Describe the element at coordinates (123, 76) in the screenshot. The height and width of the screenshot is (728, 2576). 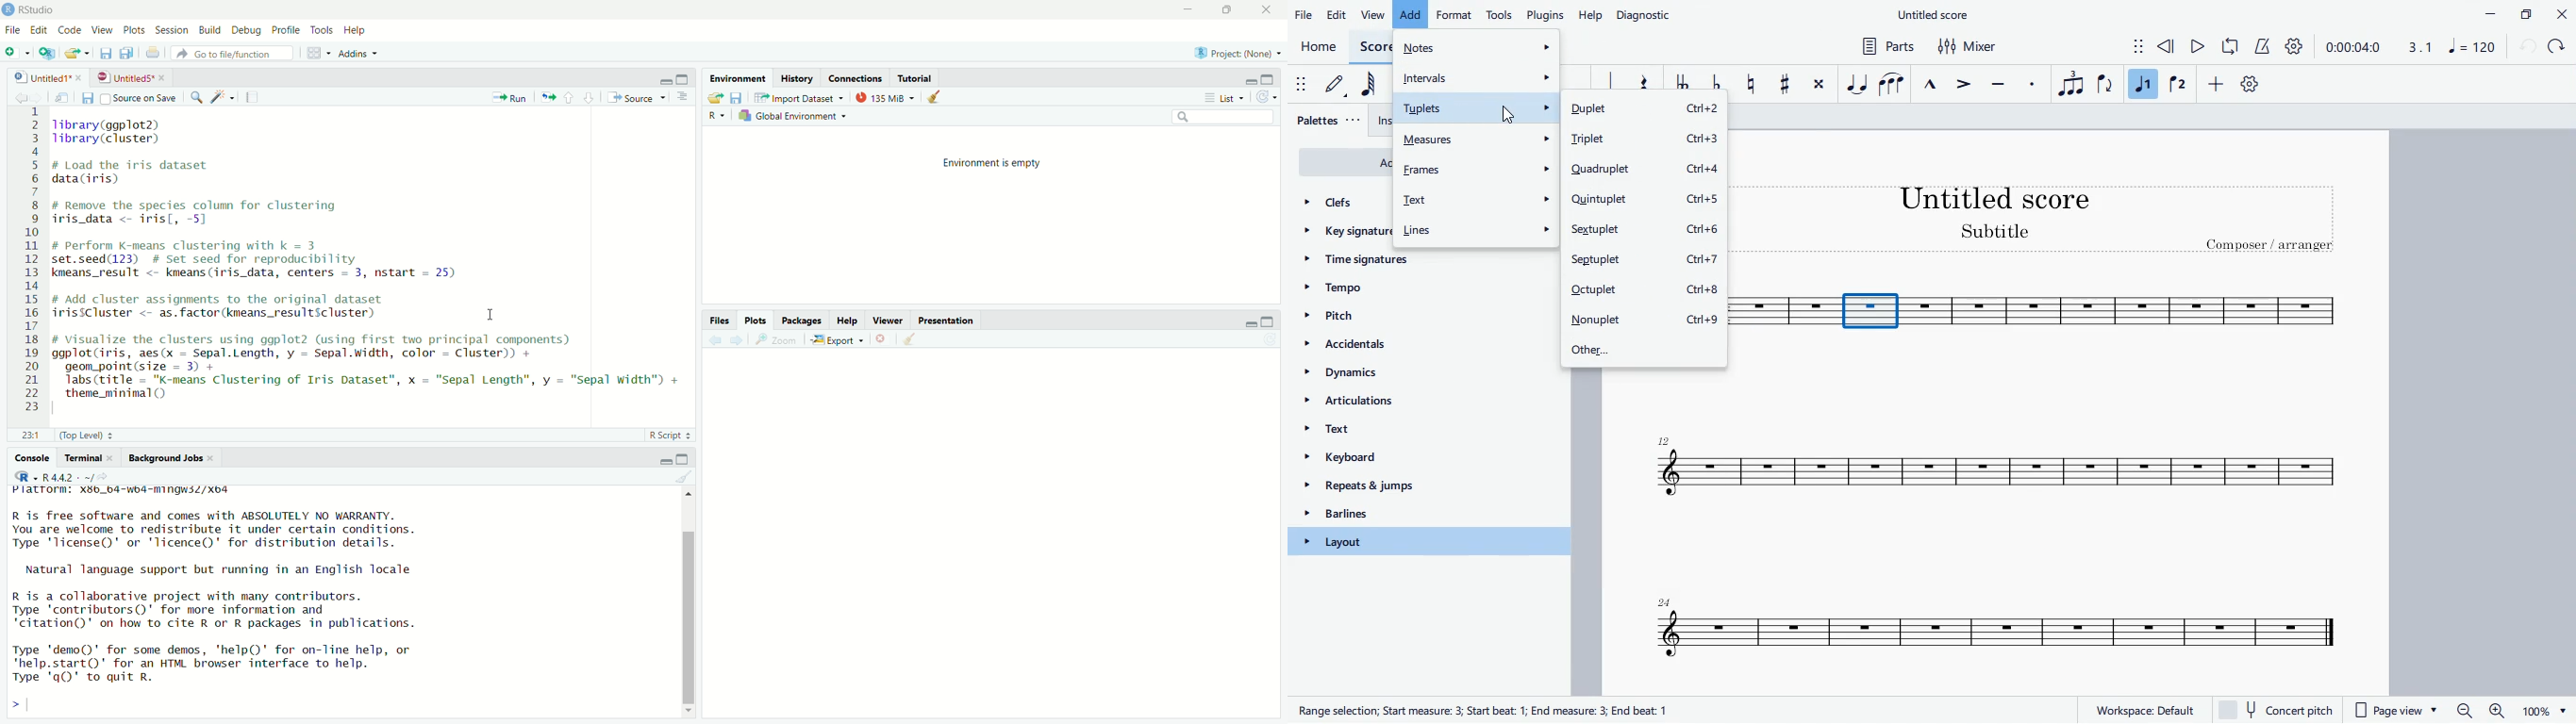
I see `untitled5` at that location.